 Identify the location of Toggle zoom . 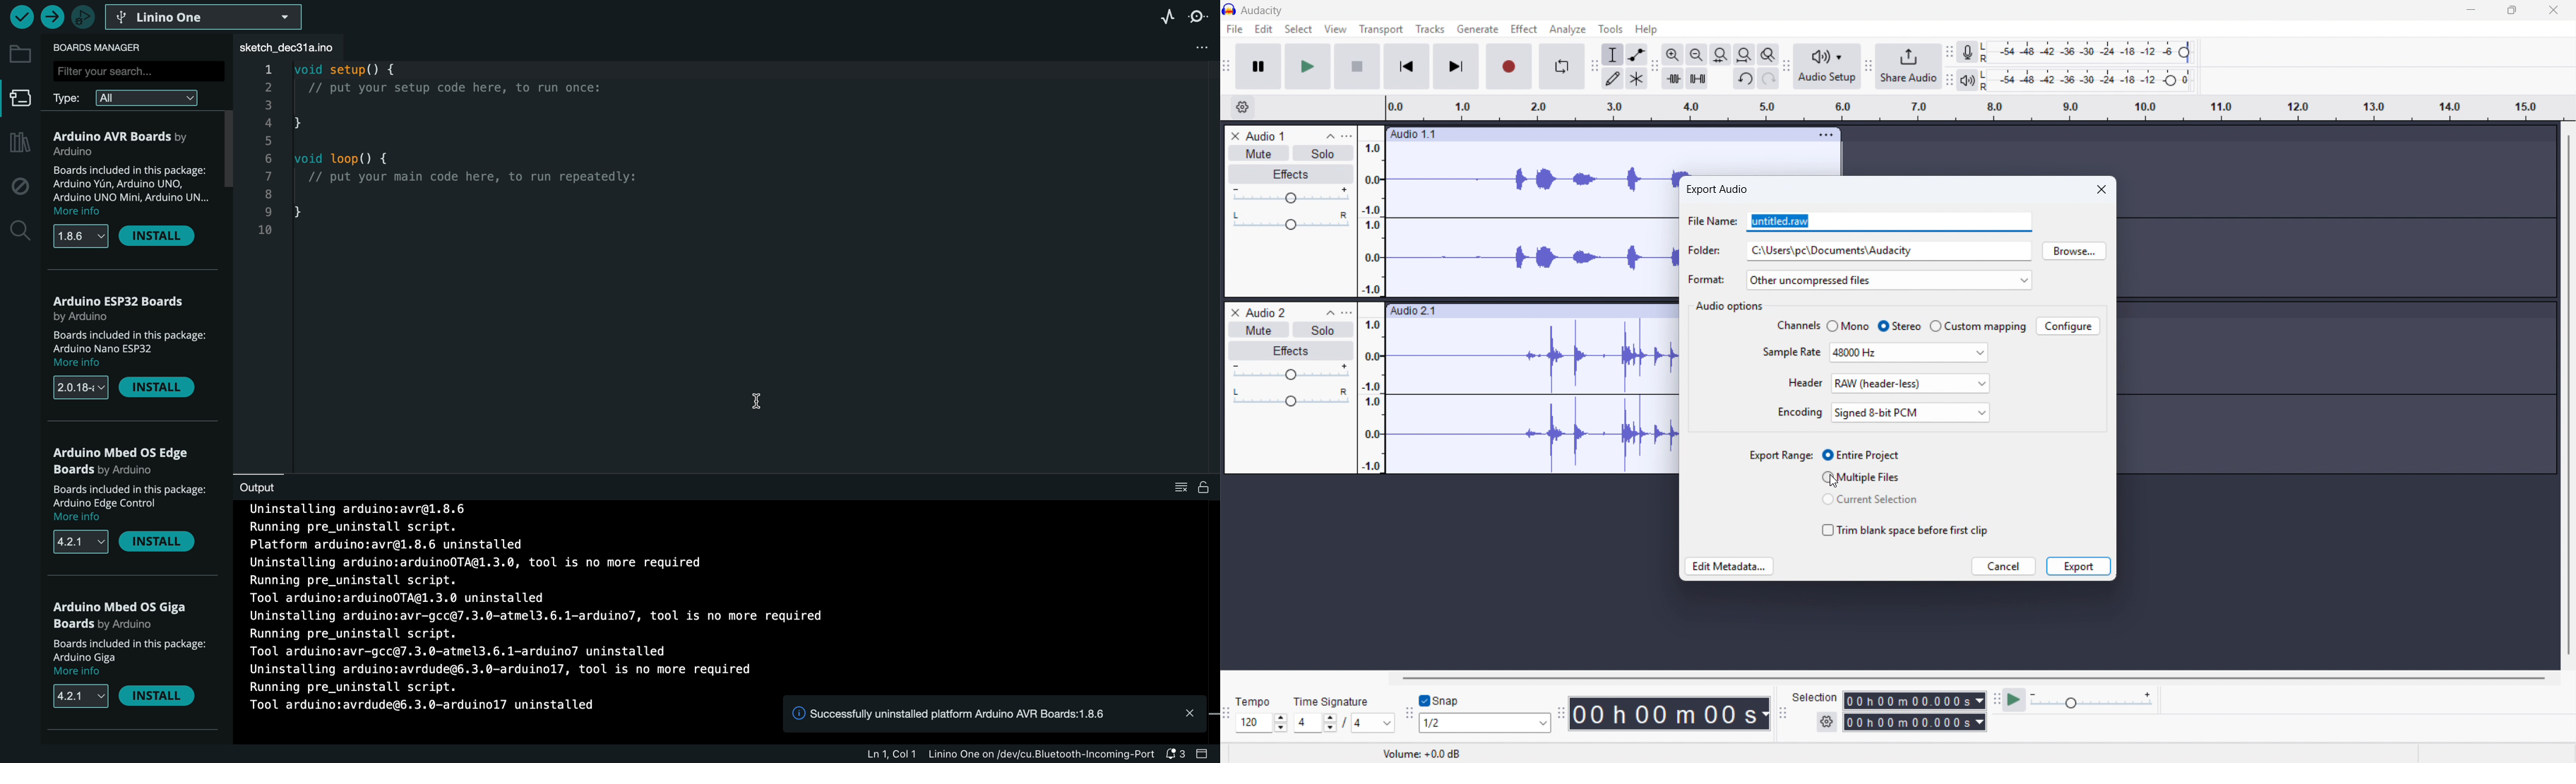
(1768, 54).